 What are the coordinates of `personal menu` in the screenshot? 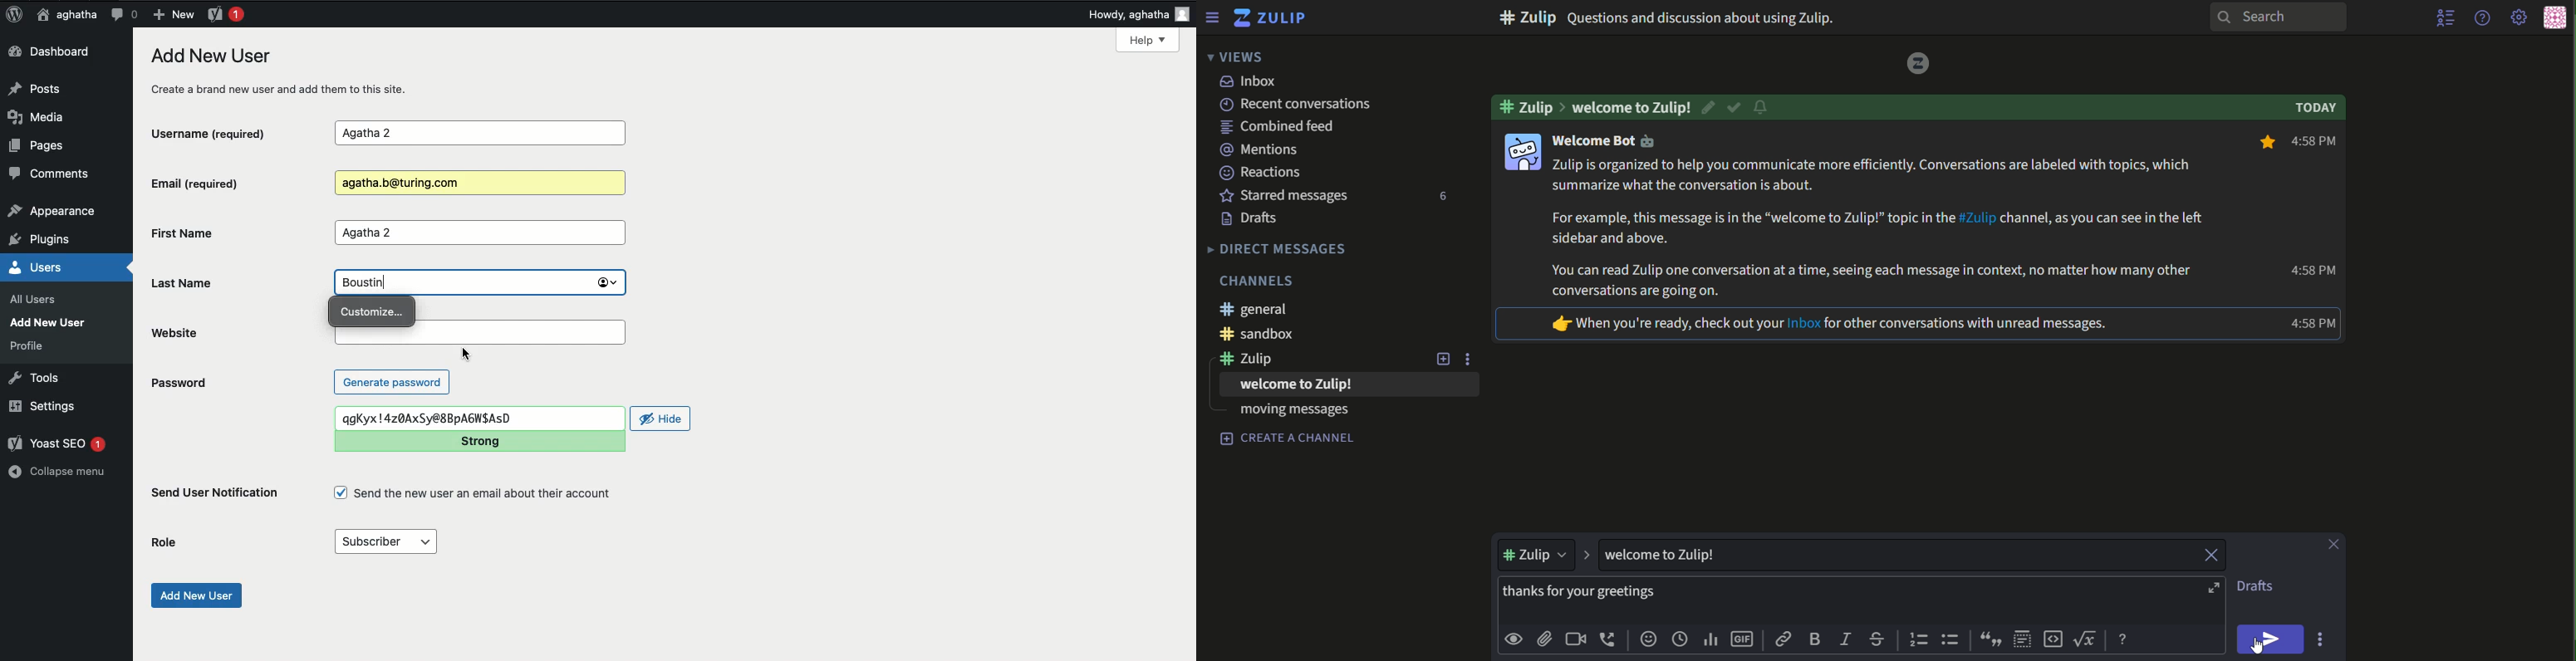 It's located at (2555, 18).